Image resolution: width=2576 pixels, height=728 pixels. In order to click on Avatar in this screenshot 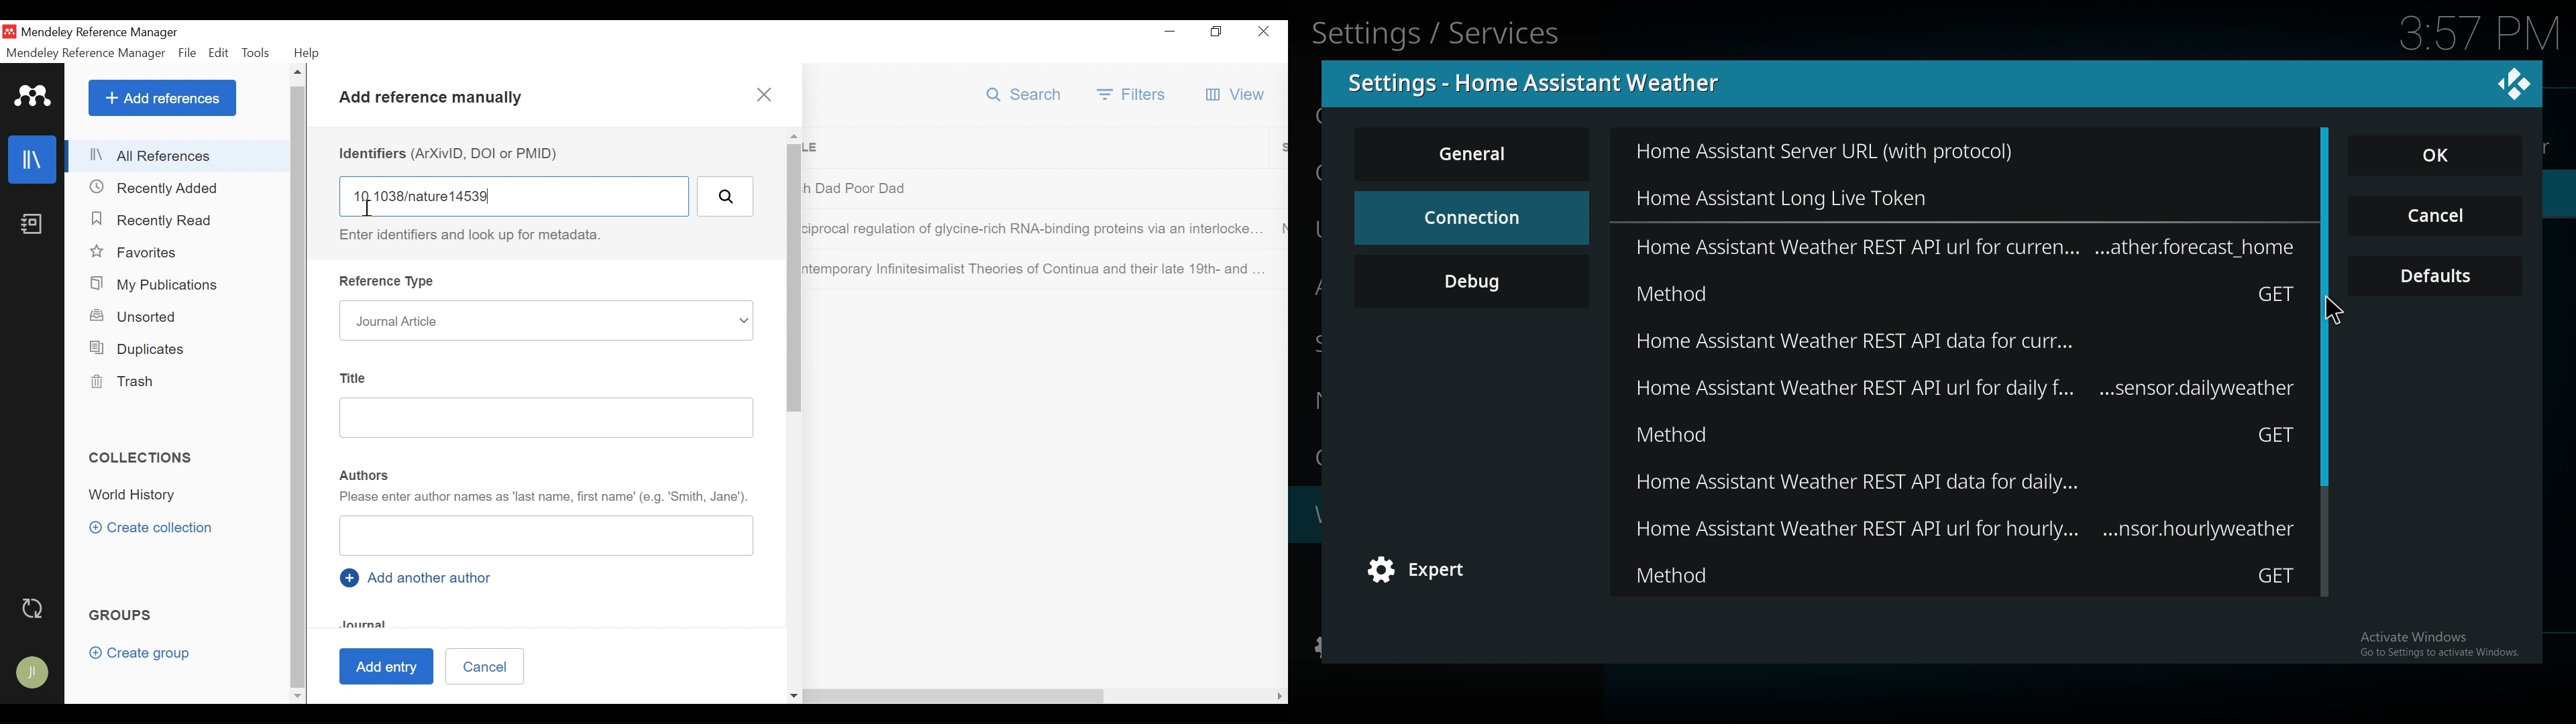, I will do `click(32, 672)`.